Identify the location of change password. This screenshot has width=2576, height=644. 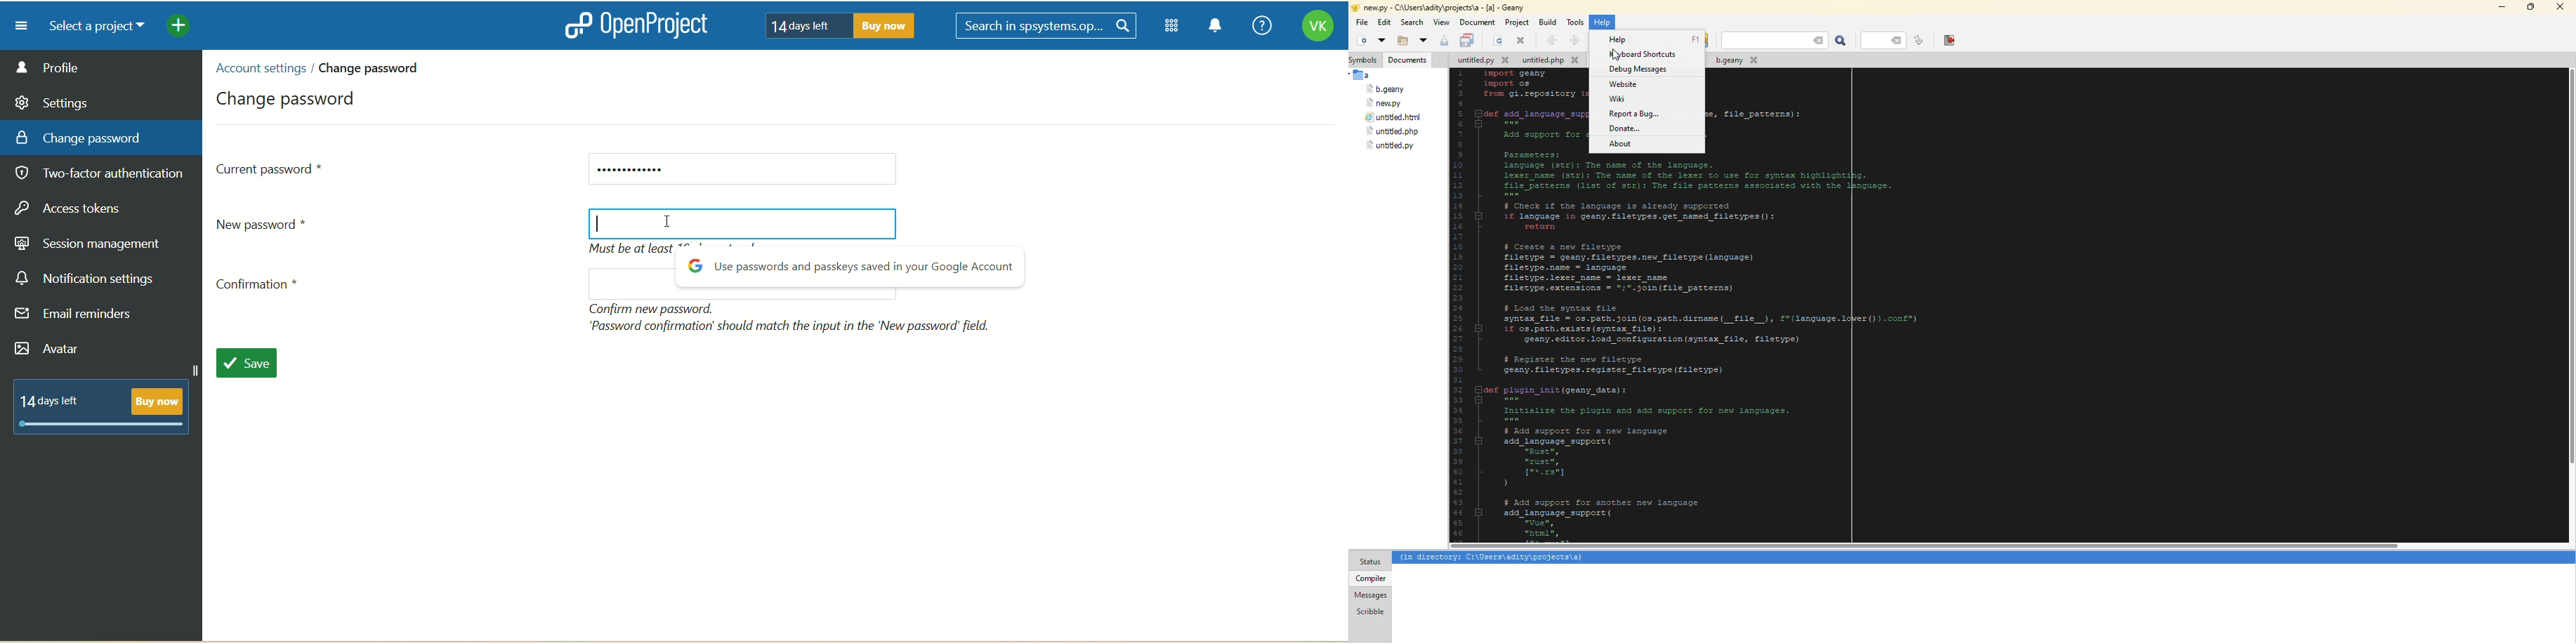
(79, 137).